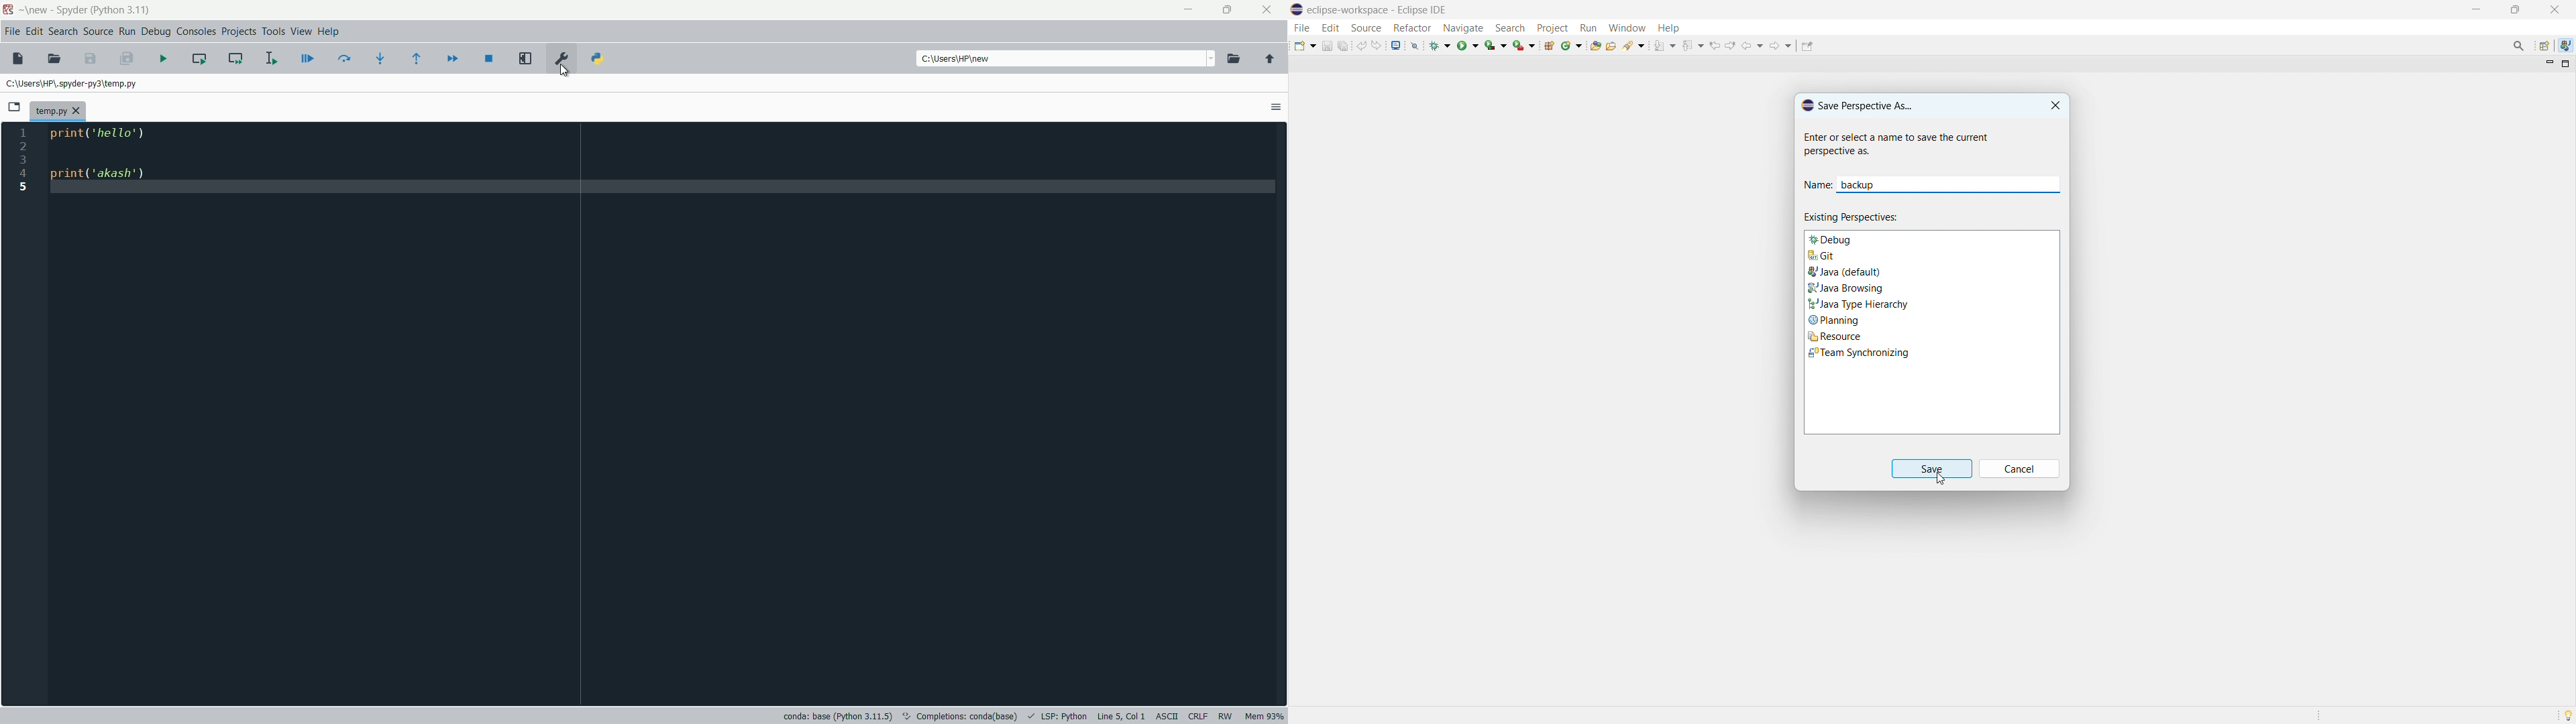  Describe the element at coordinates (526, 60) in the screenshot. I see `maximize current pane` at that location.